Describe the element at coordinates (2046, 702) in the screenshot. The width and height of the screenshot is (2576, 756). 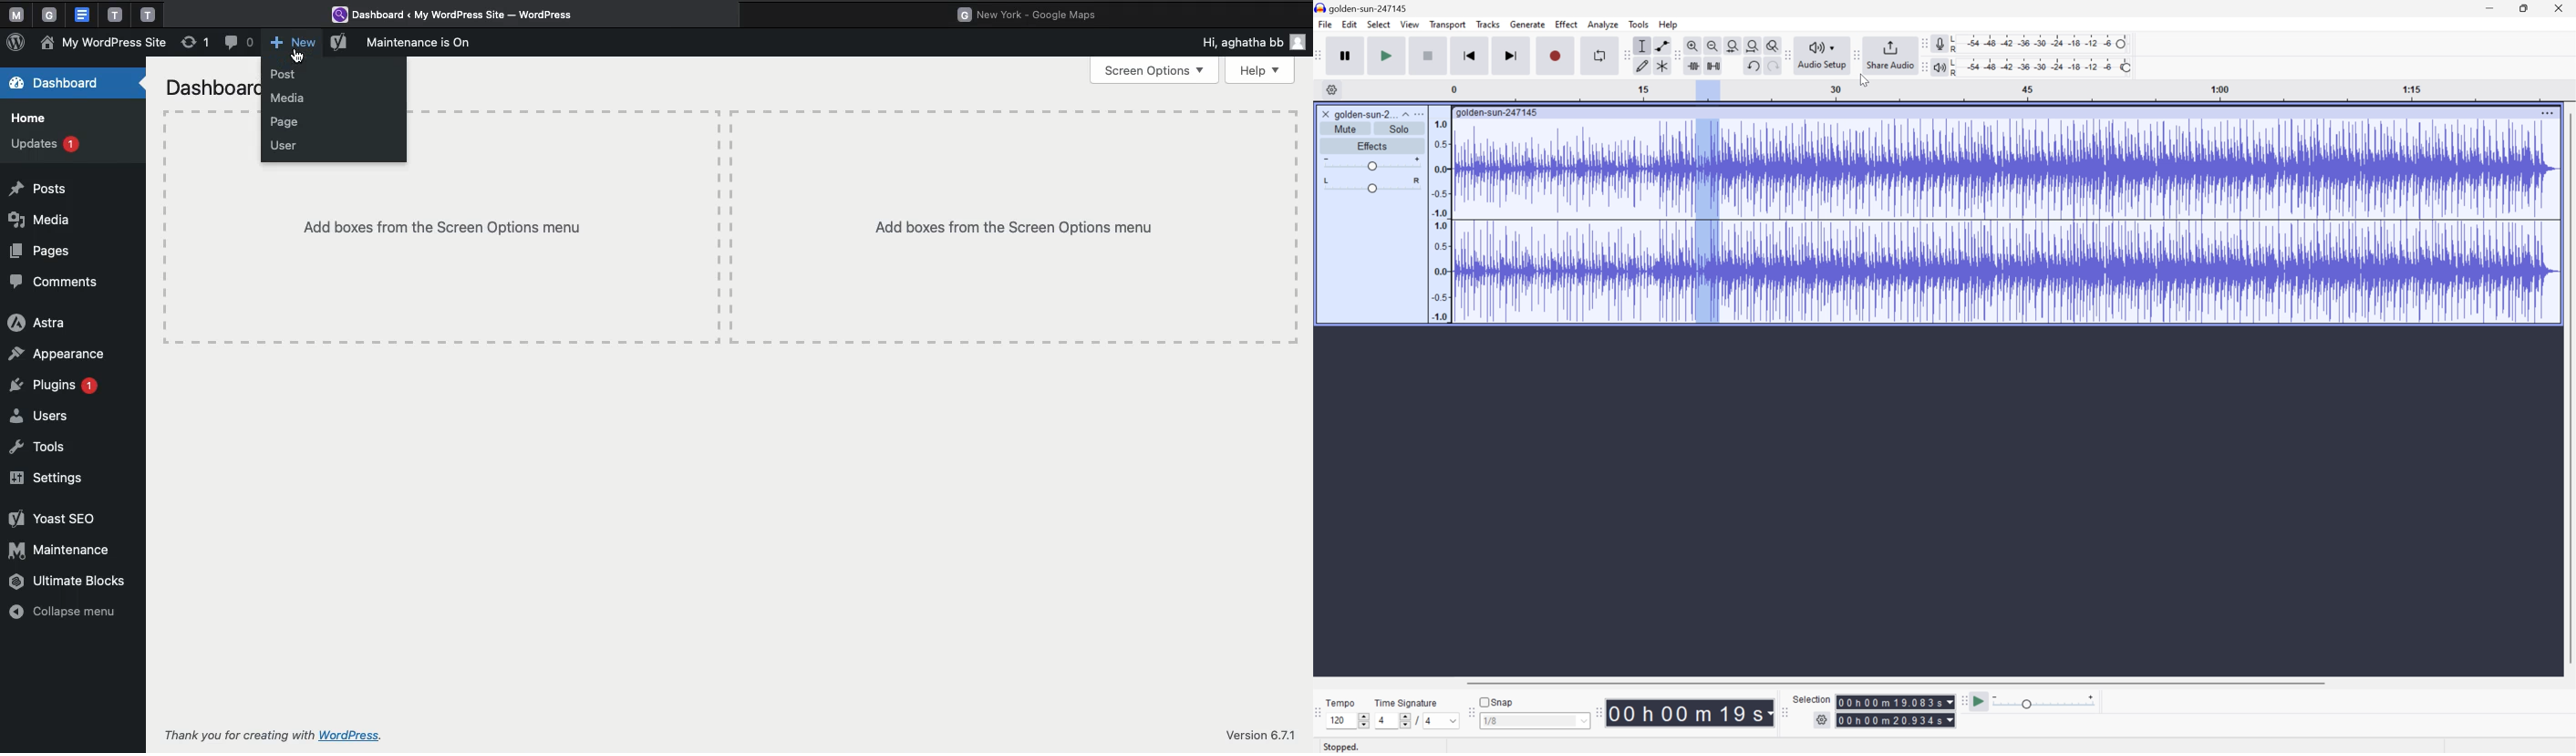
I see `Playback speed: 1.000 x` at that location.